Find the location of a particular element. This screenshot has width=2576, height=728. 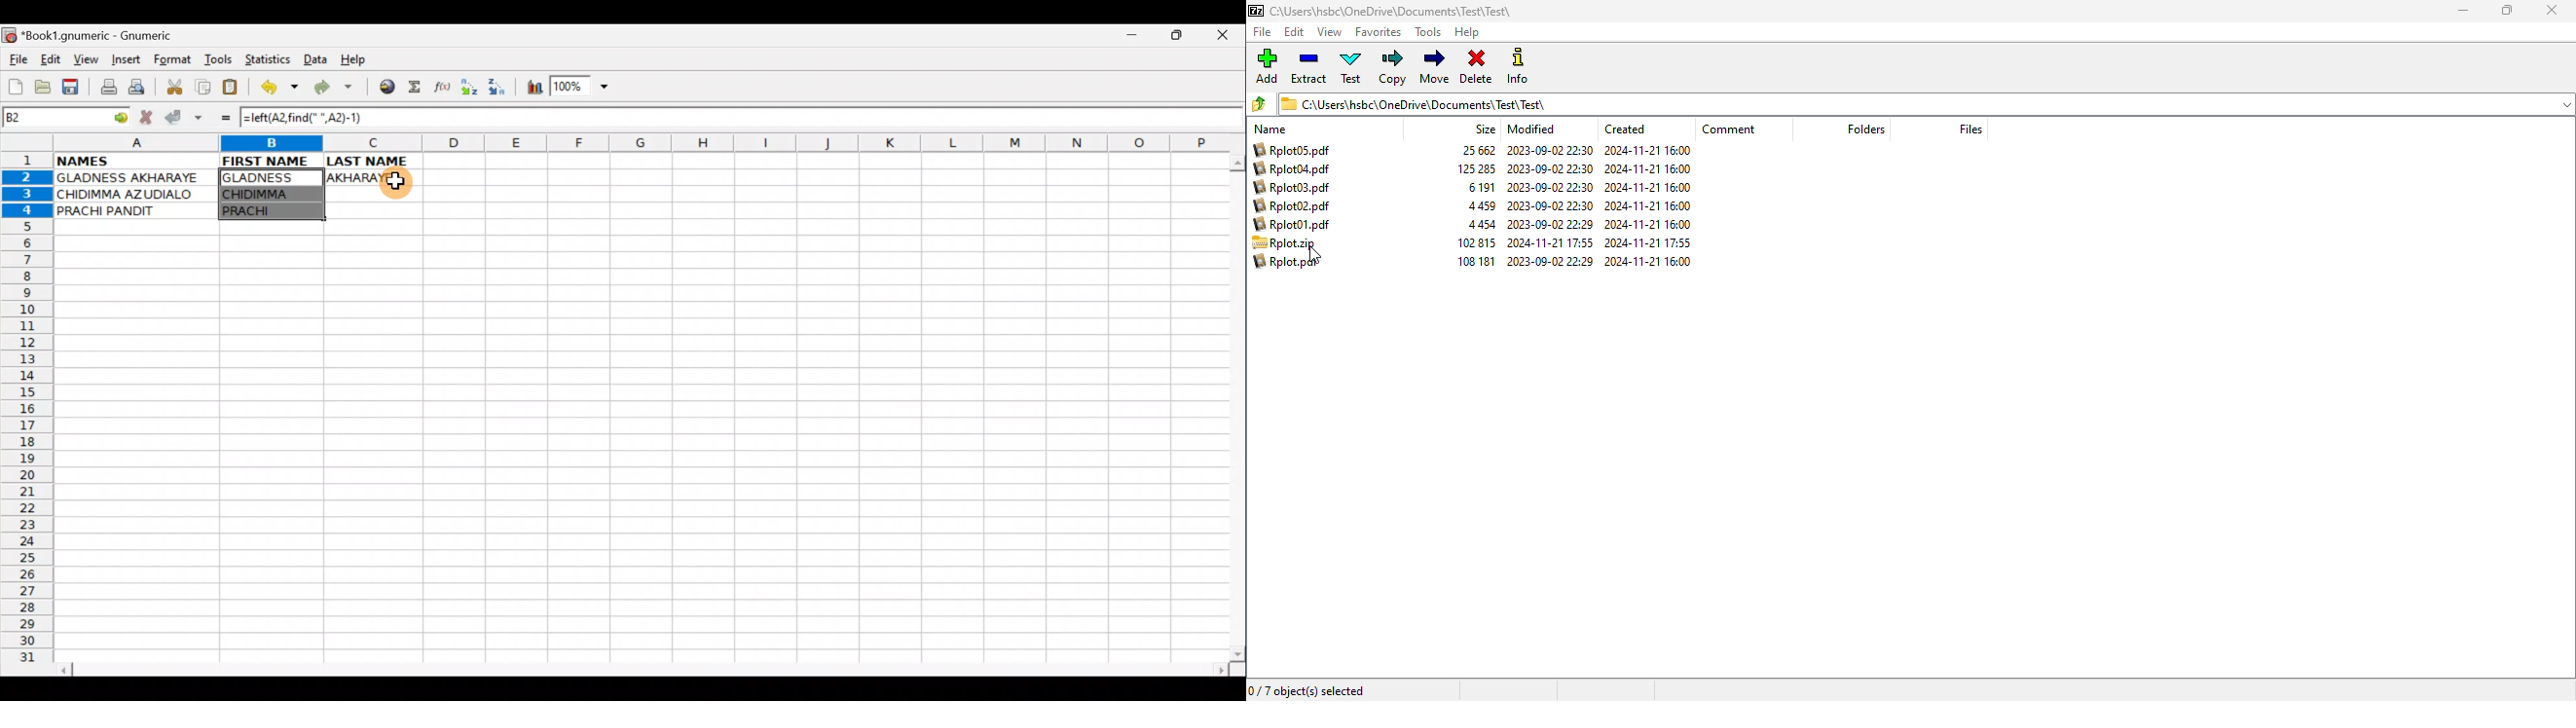

Rplot03.pdf  is located at coordinates (1295, 186).